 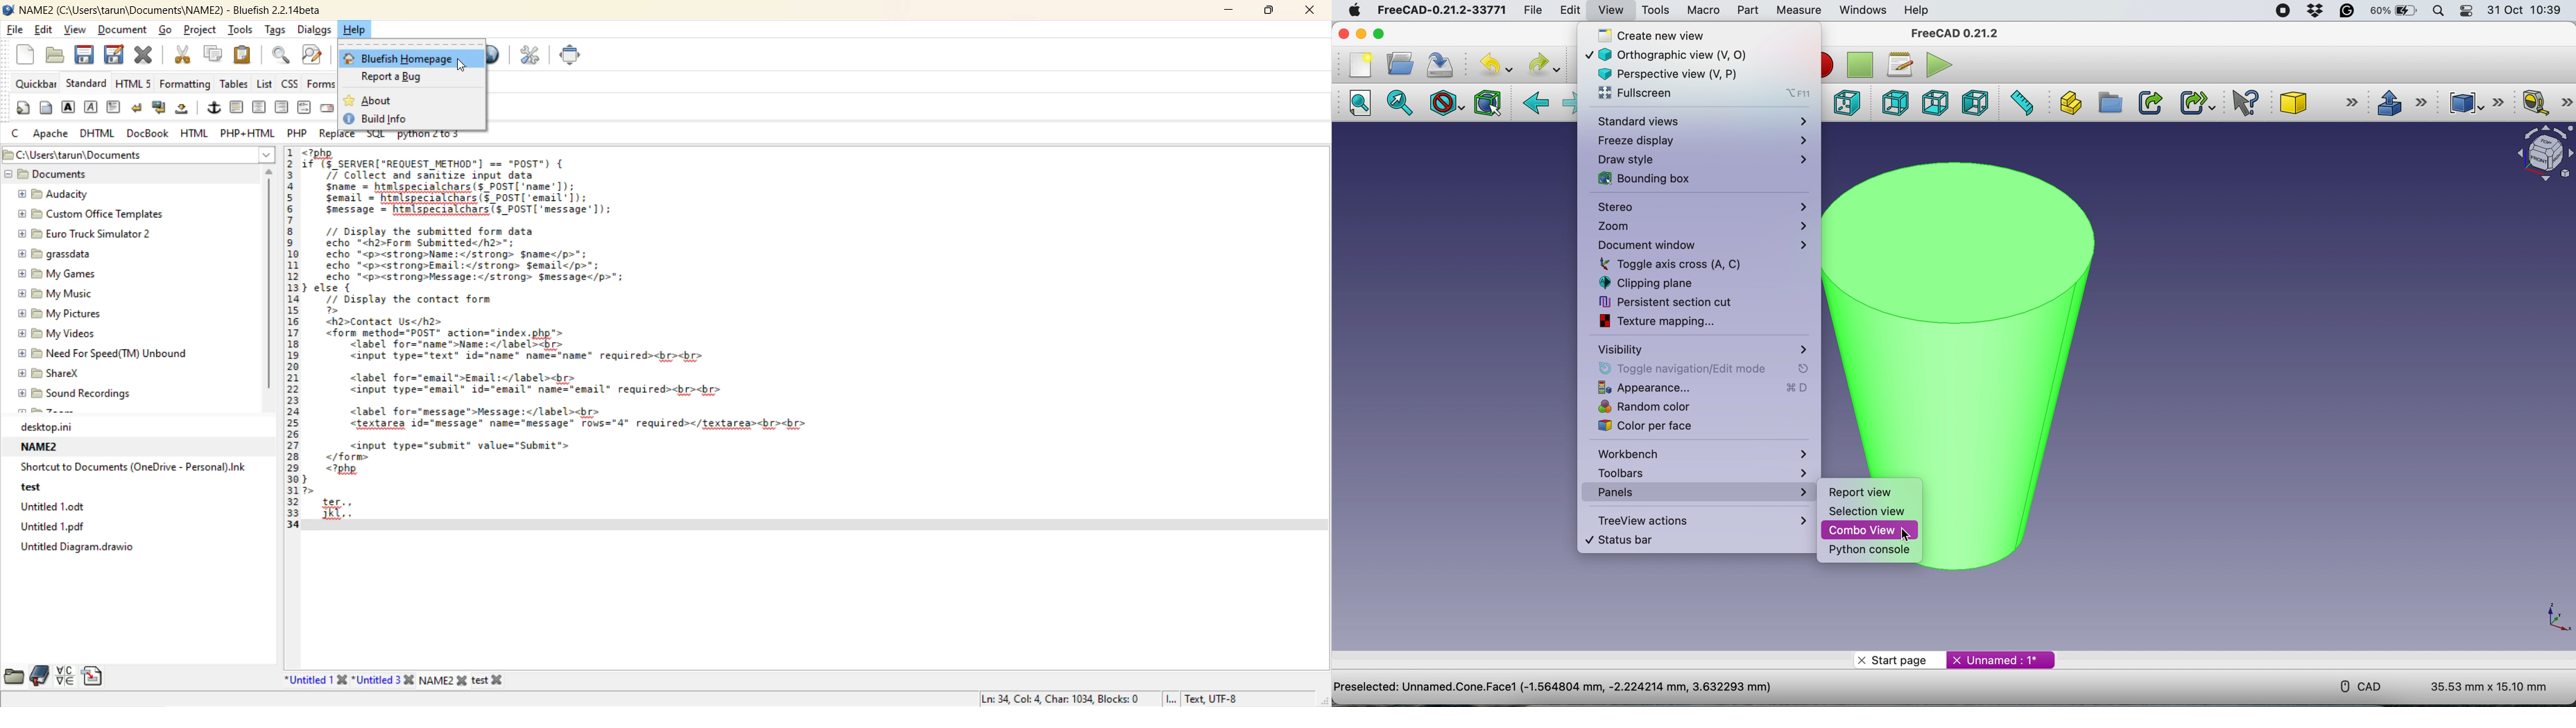 I want to click on bounding box, so click(x=1694, y=178).